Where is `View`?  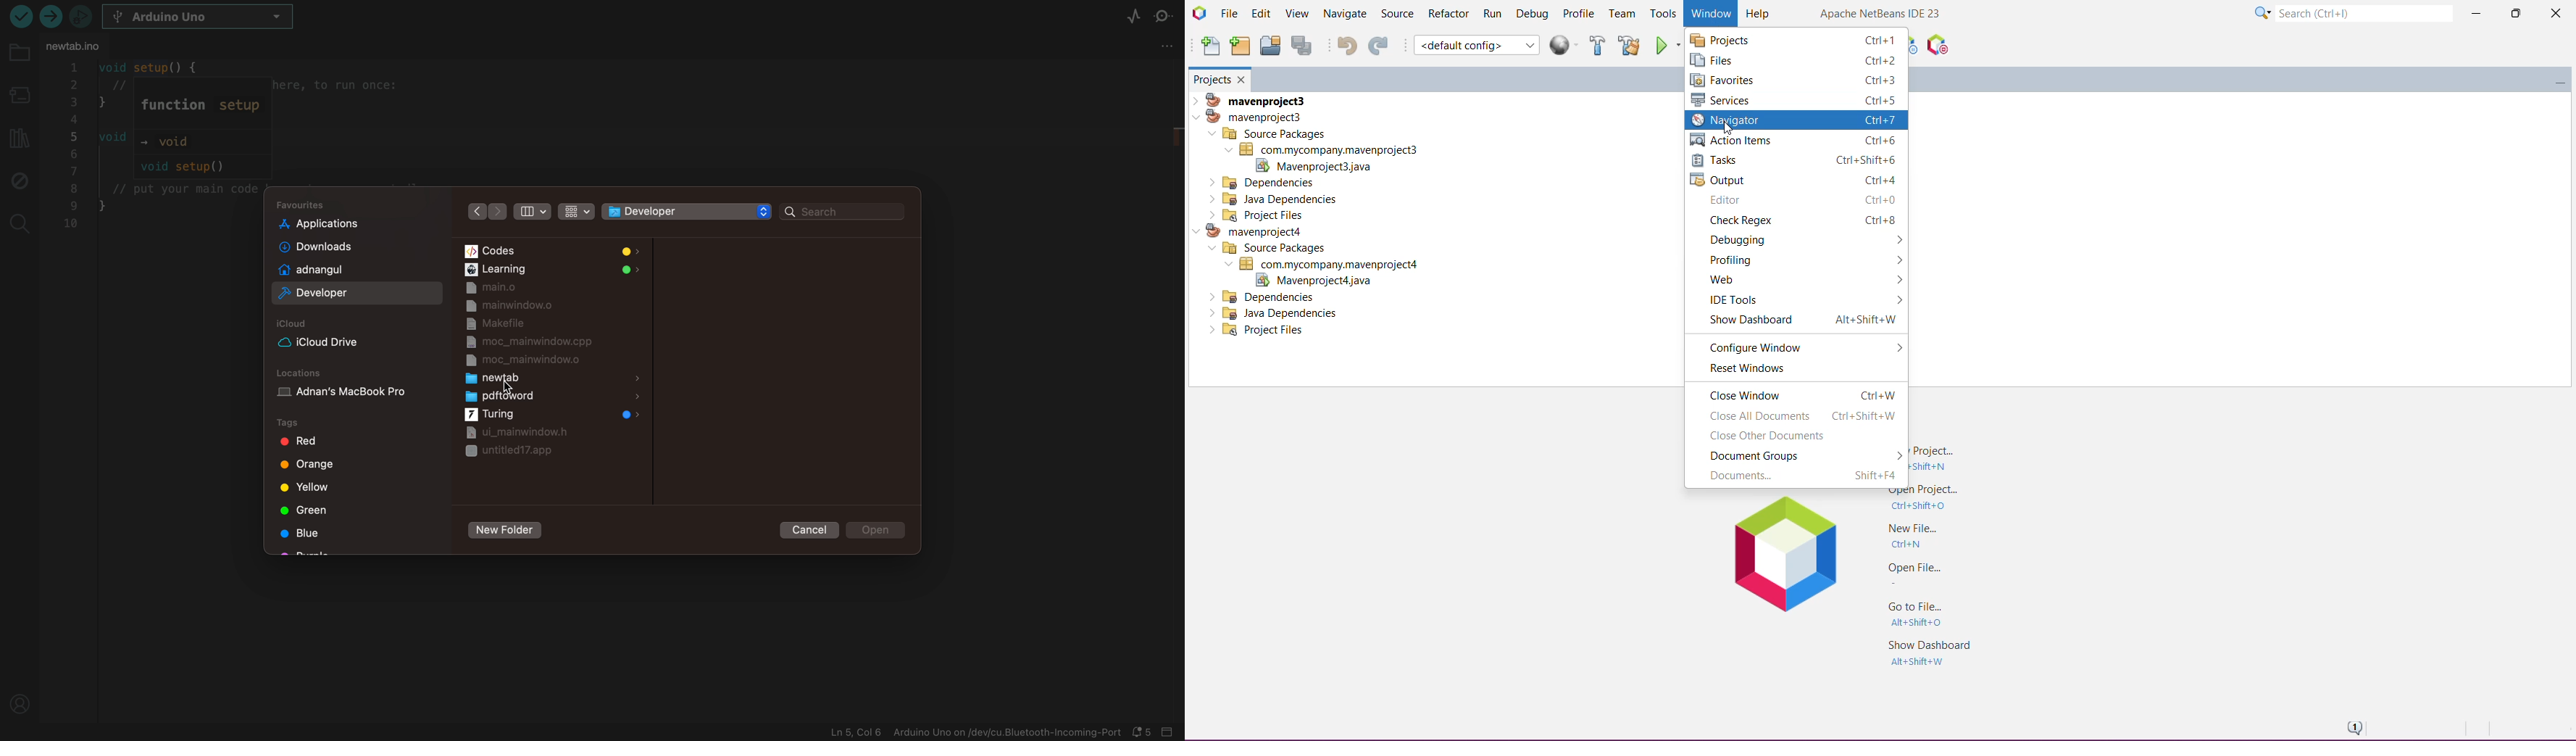
View is located at coordinates (1295, 15).